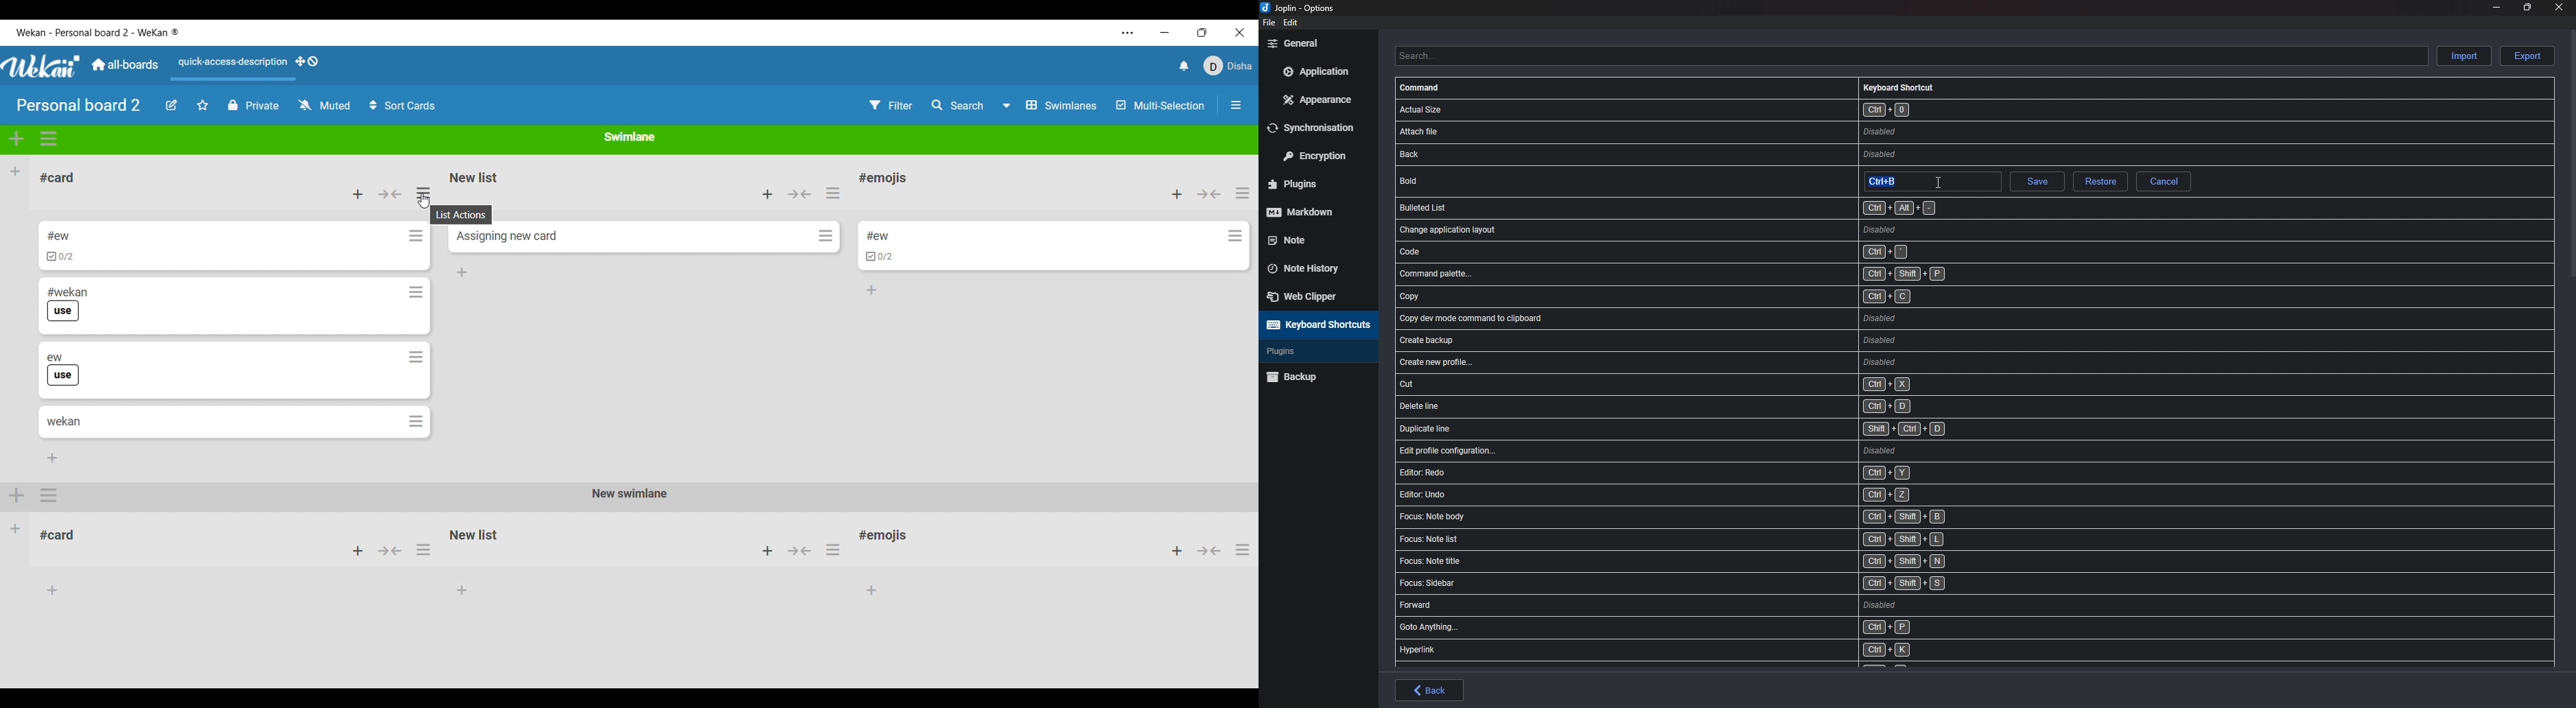  Describe the element at coordinates (1203, 32) in the screenshot. I see `Change tab size` at that location.